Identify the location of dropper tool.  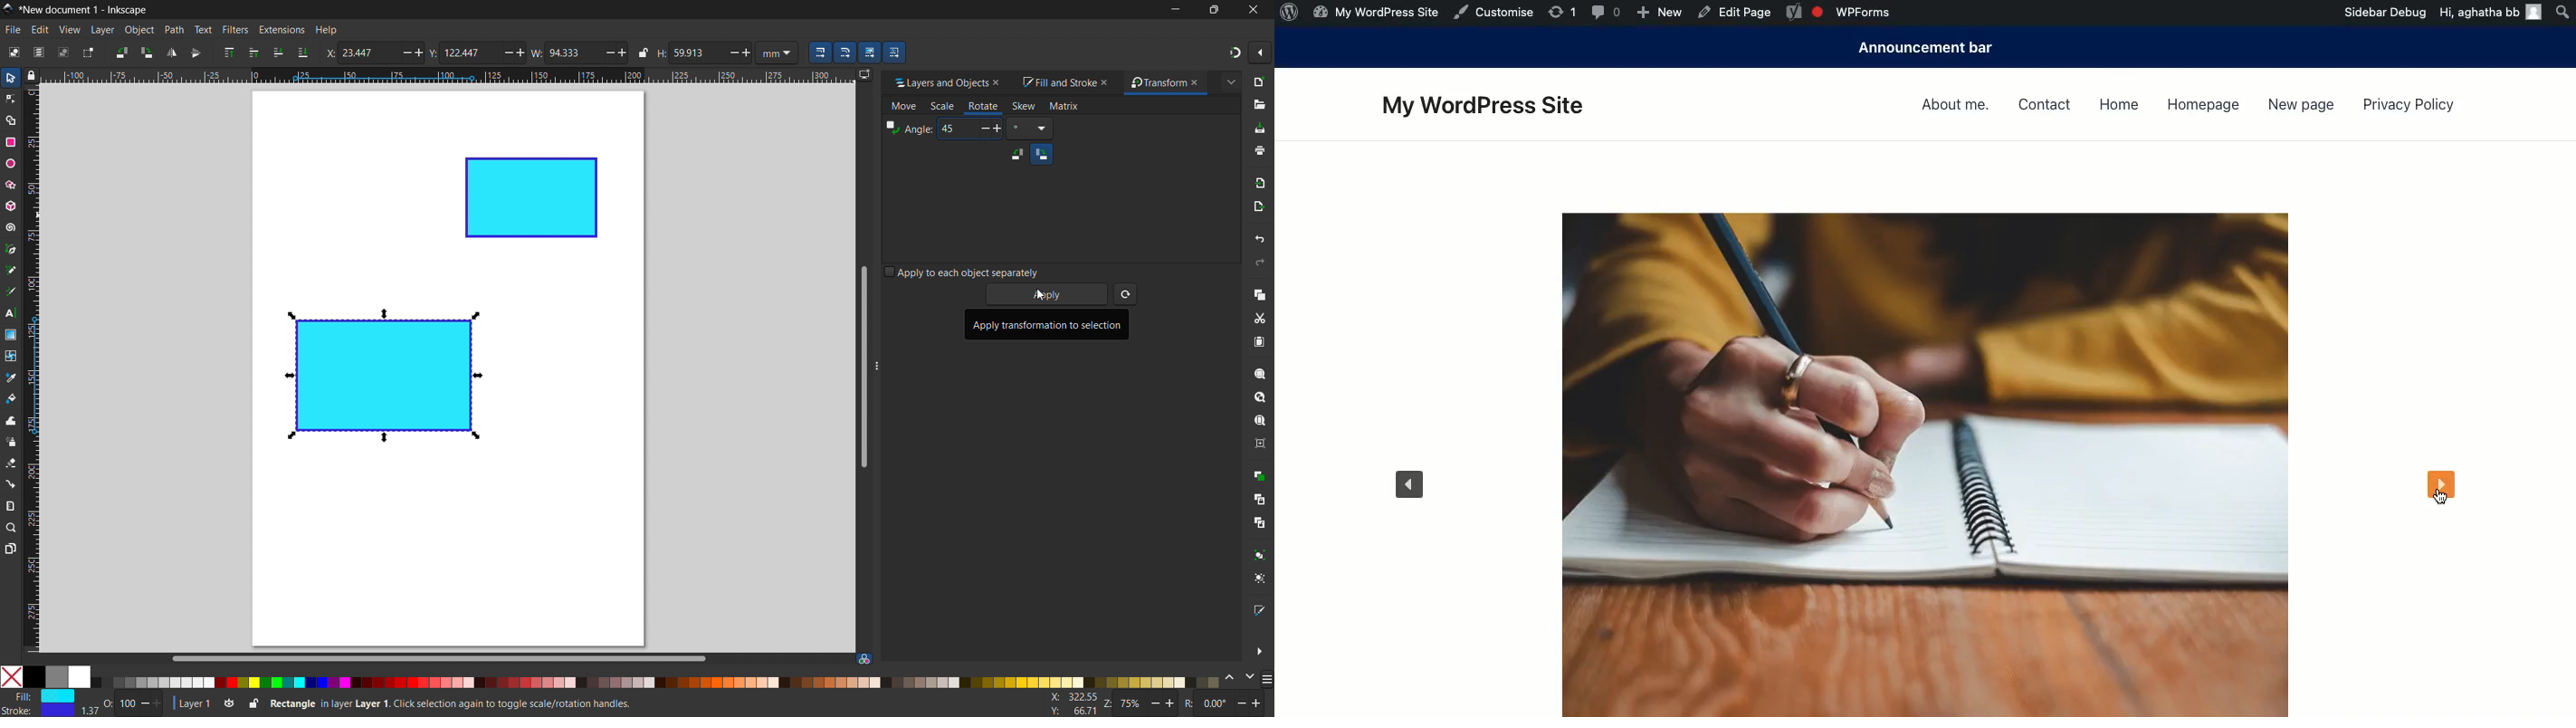
(11, 378).